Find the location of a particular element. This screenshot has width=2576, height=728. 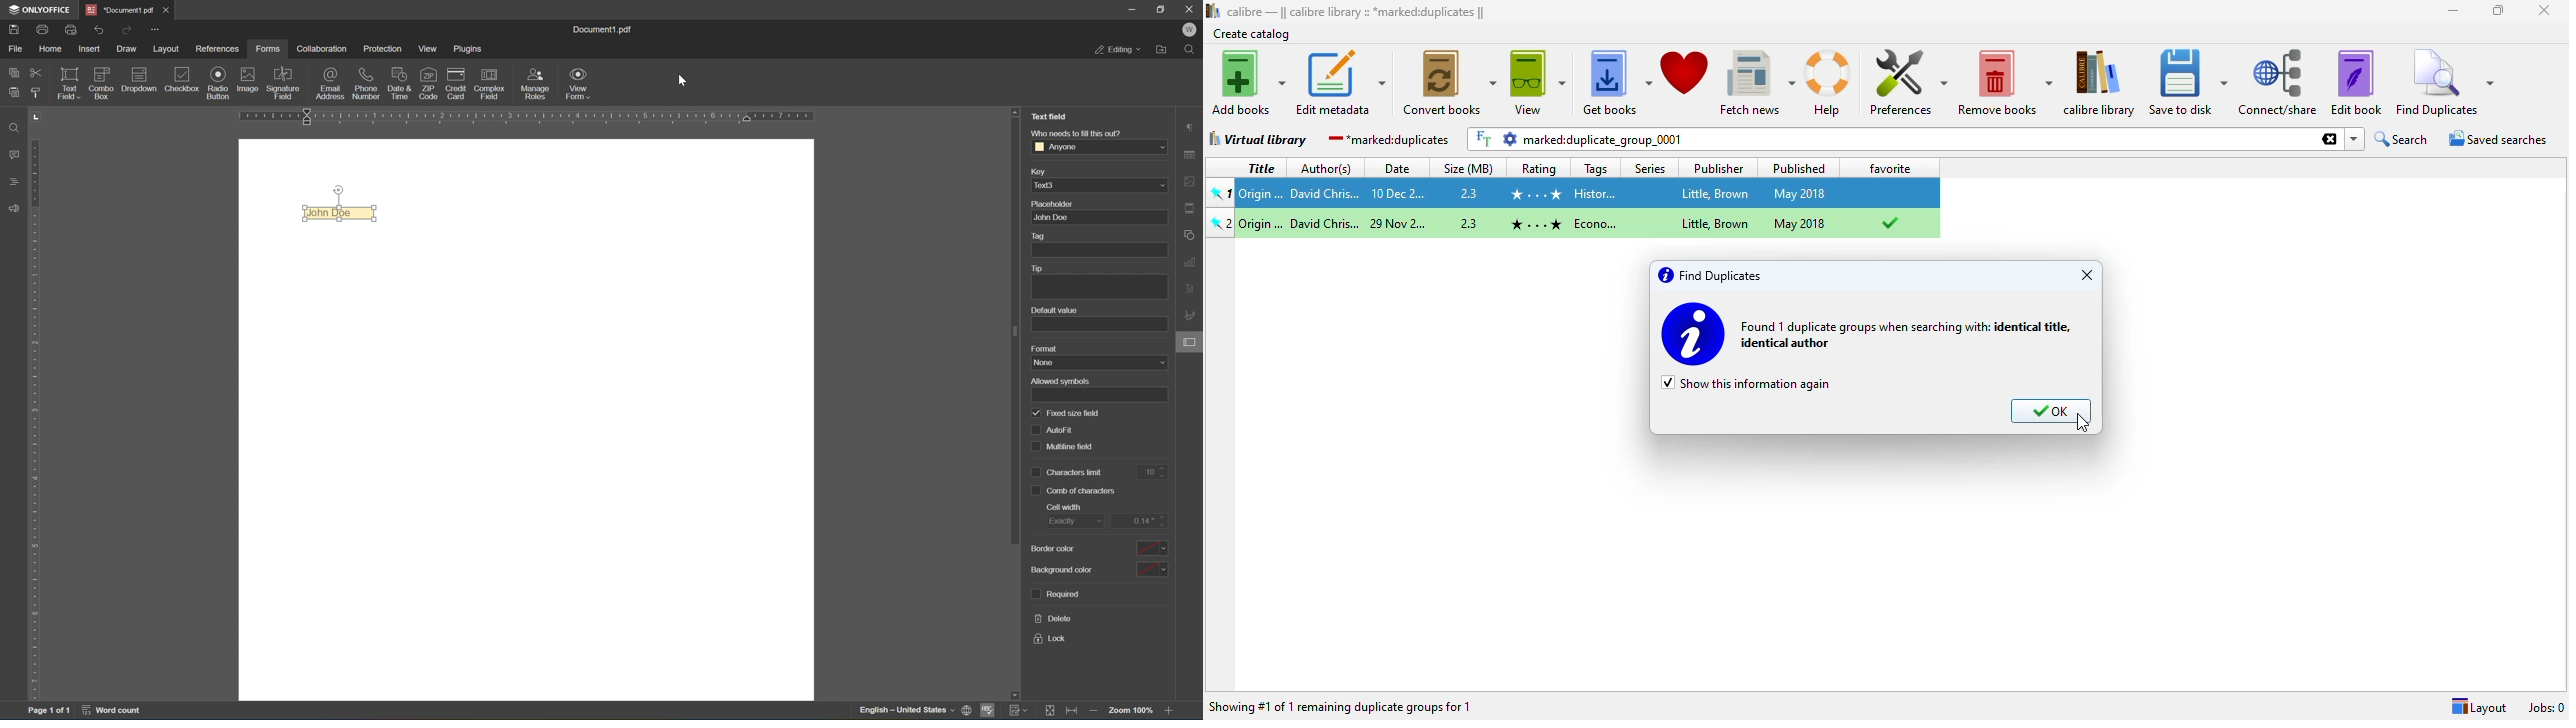

find is located at coordinates (17, 128).